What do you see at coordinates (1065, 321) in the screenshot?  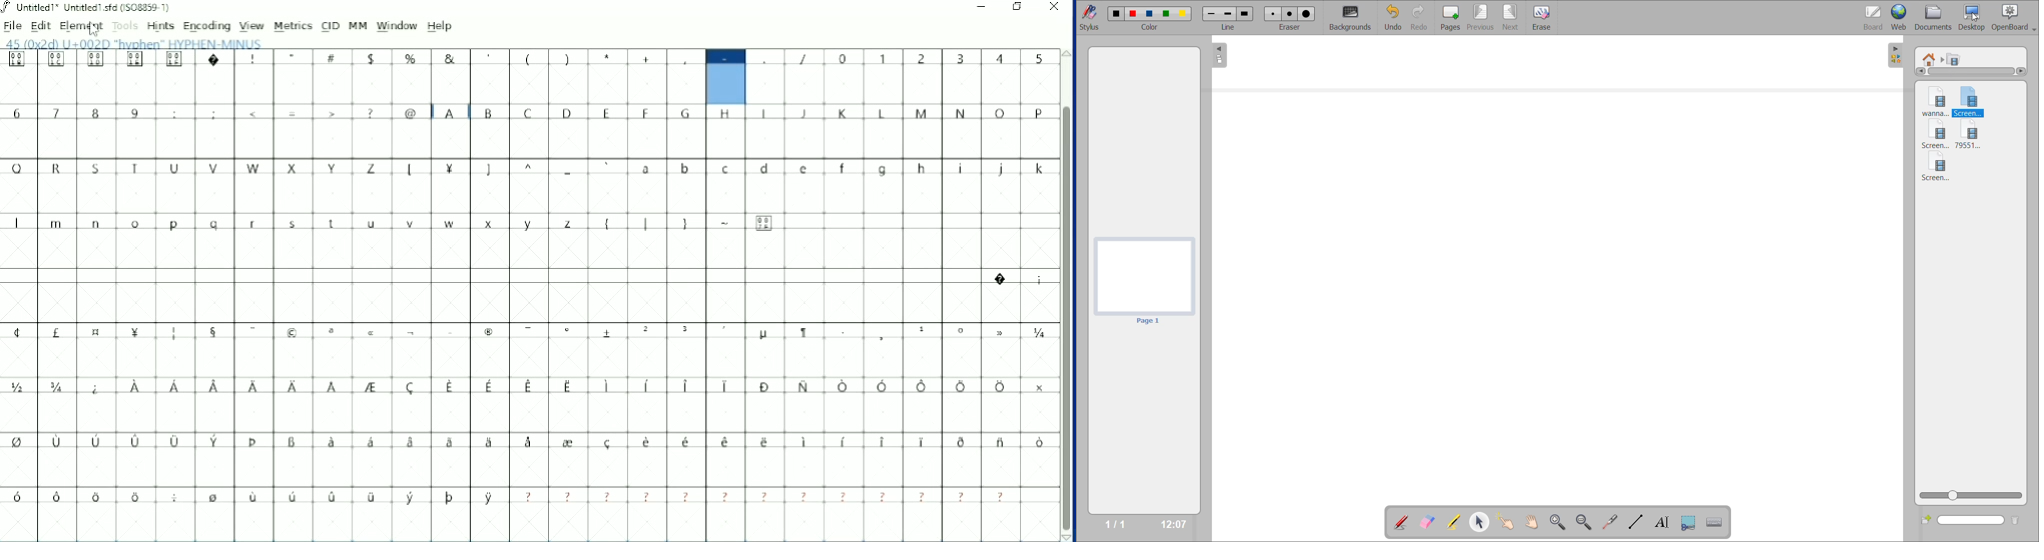 I see `Vertical scrollbar` at bounding box center [1065, 321].